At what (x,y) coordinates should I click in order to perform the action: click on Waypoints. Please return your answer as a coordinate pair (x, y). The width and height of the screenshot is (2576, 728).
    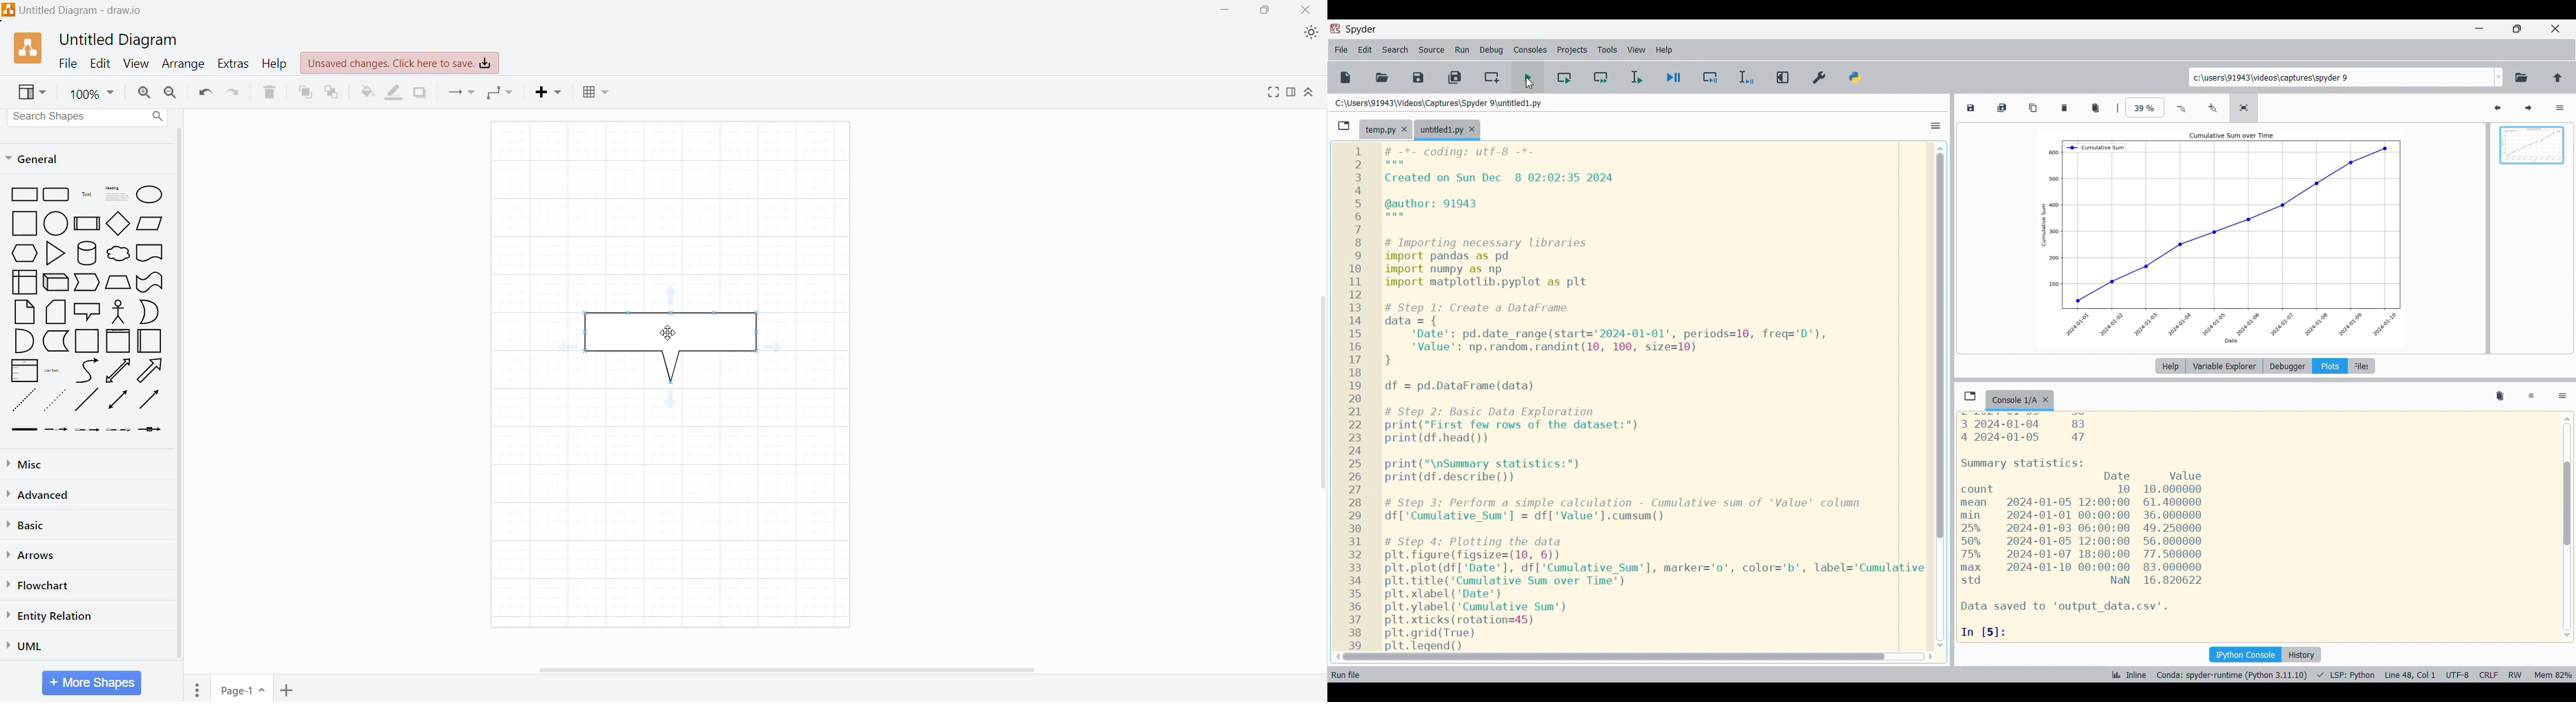
    Looking at the image, I should click on (502, 93).